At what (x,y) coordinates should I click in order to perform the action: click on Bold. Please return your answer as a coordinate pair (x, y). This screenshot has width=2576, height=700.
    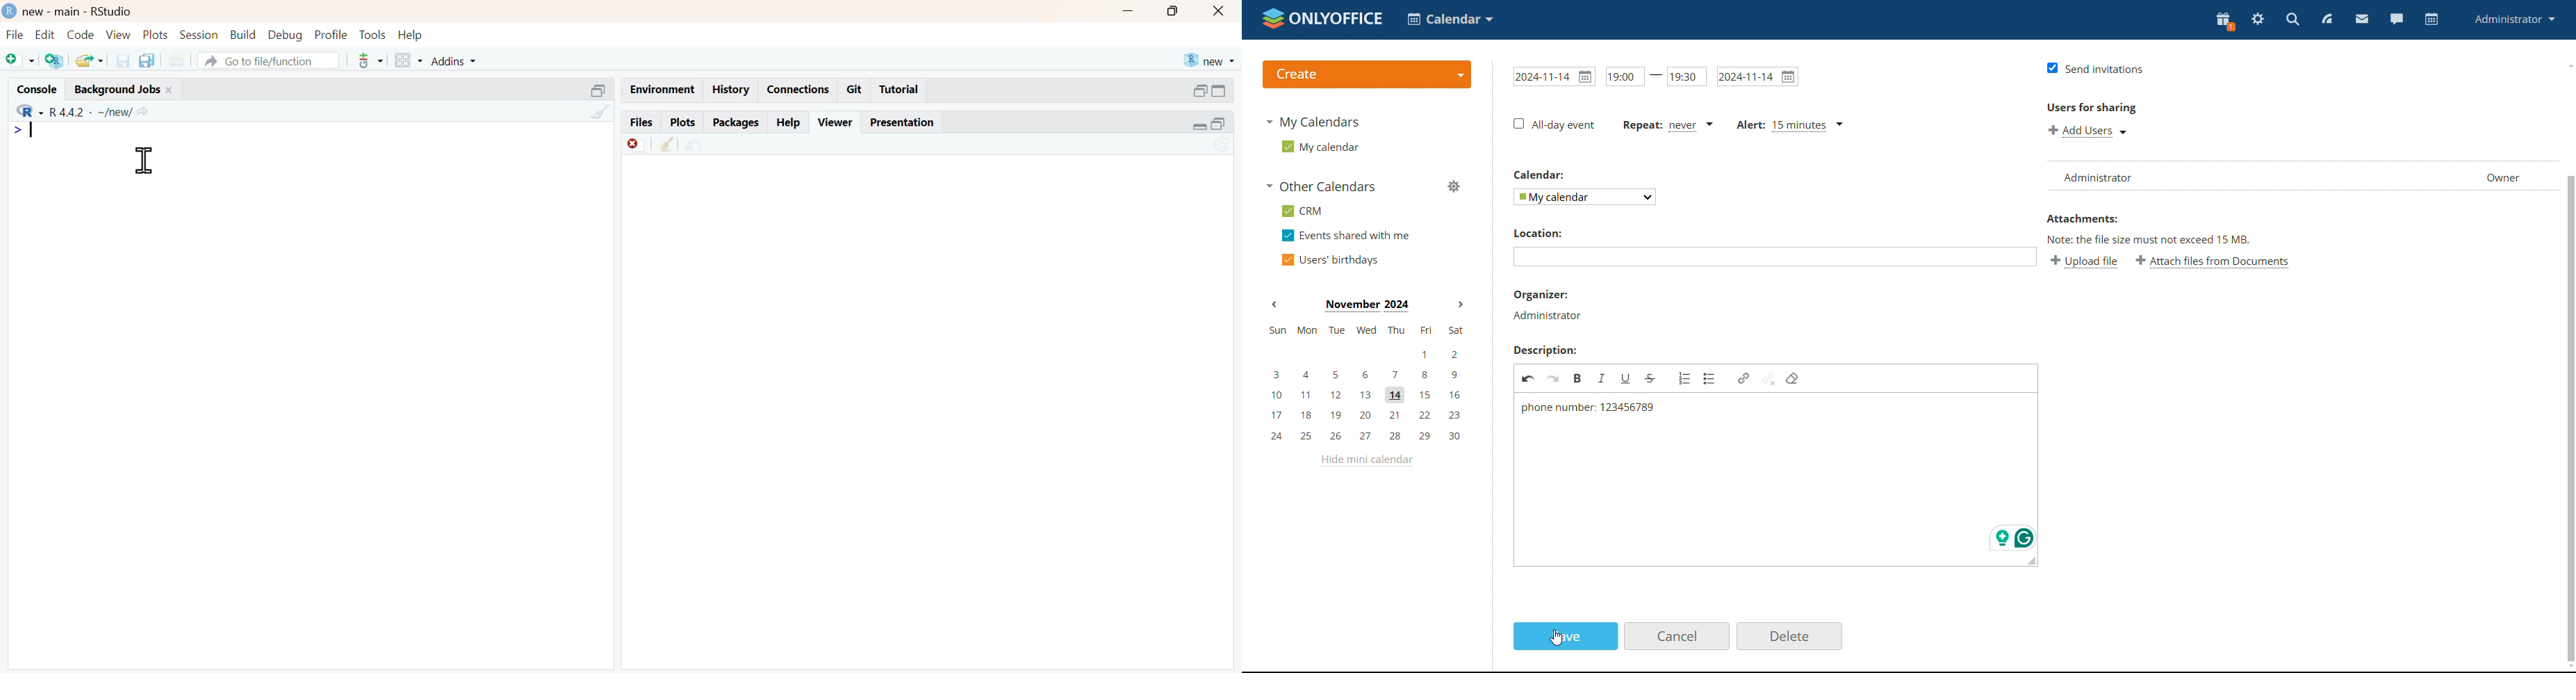
    Looking at the image, I should click on (1575, 378).